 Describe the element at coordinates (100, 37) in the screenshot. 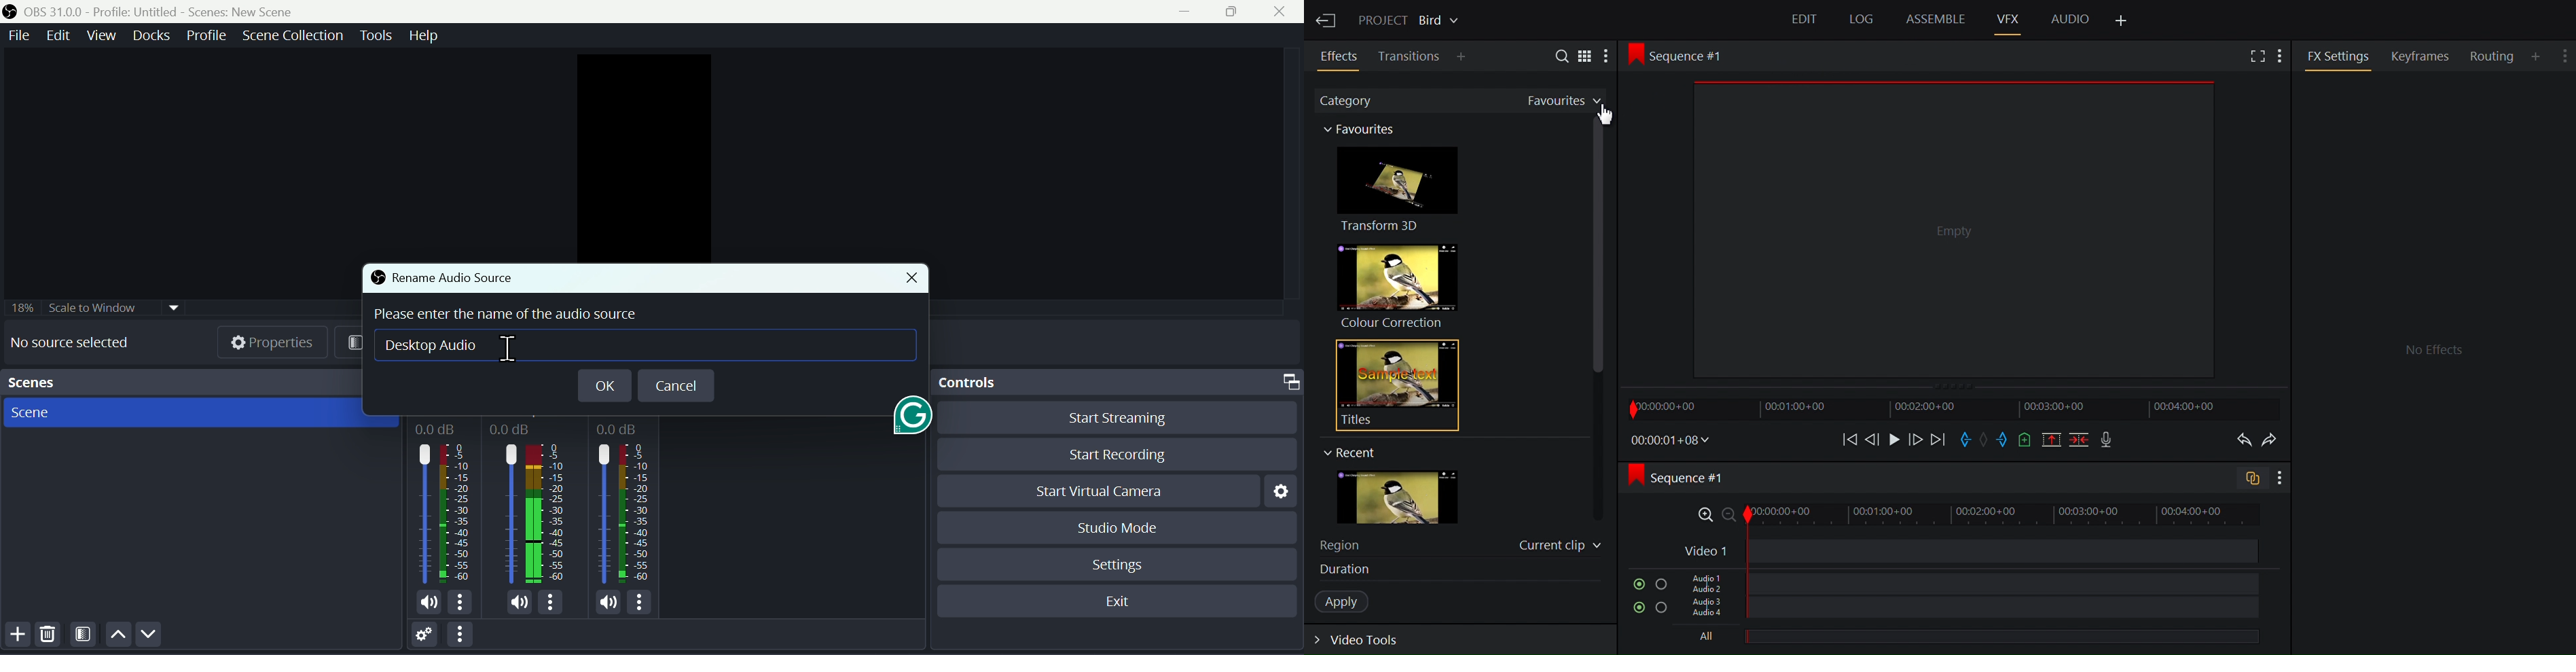

I see `View` at that location.